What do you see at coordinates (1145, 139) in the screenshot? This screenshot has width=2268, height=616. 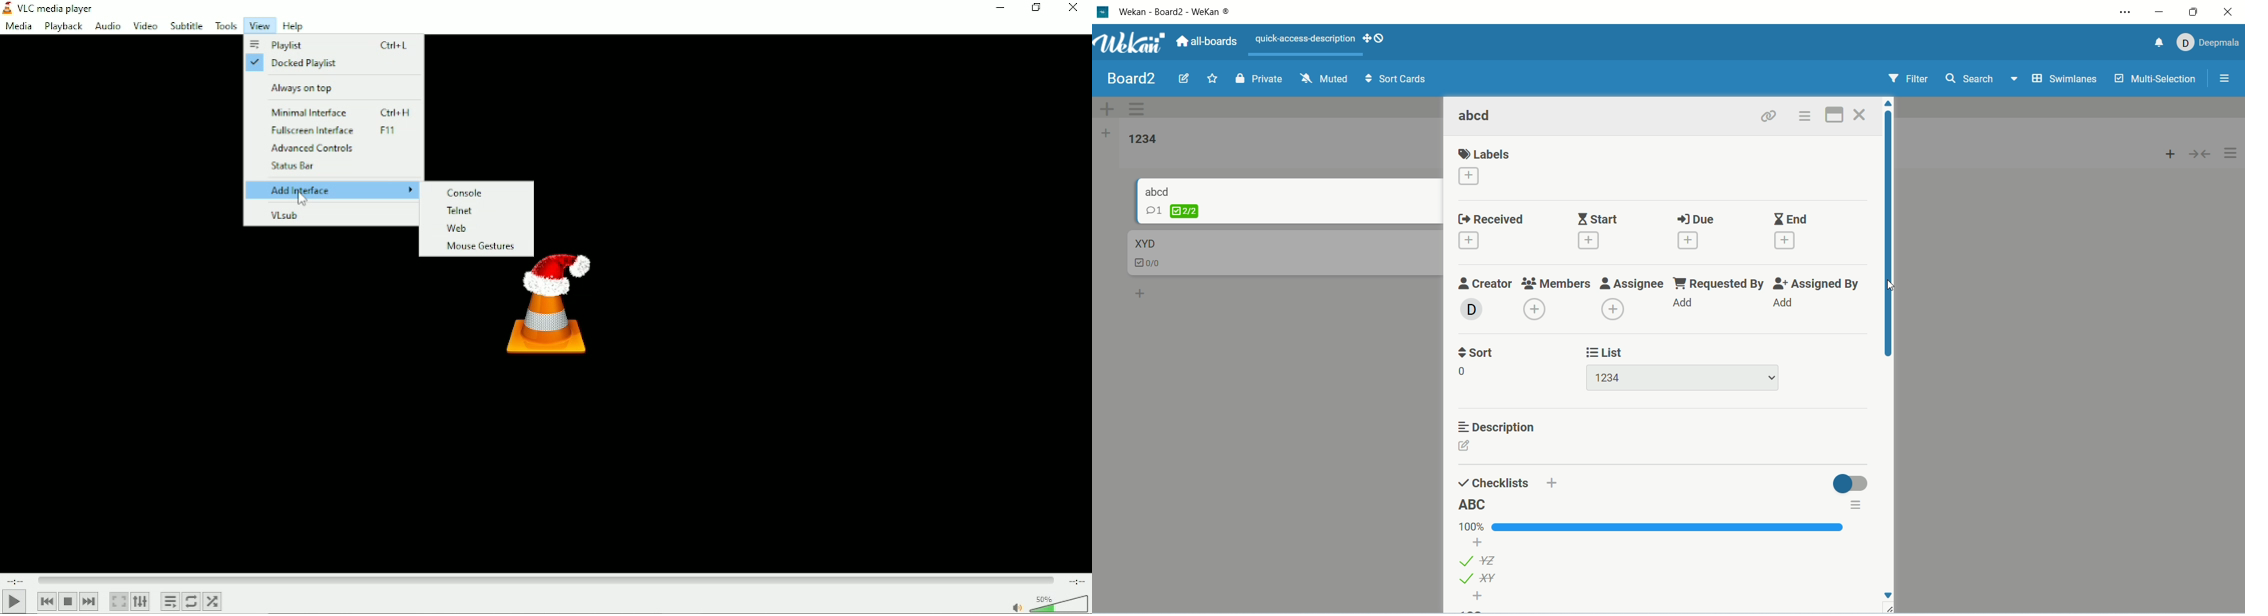 I see `list title` at bounding box center [1145, 139].